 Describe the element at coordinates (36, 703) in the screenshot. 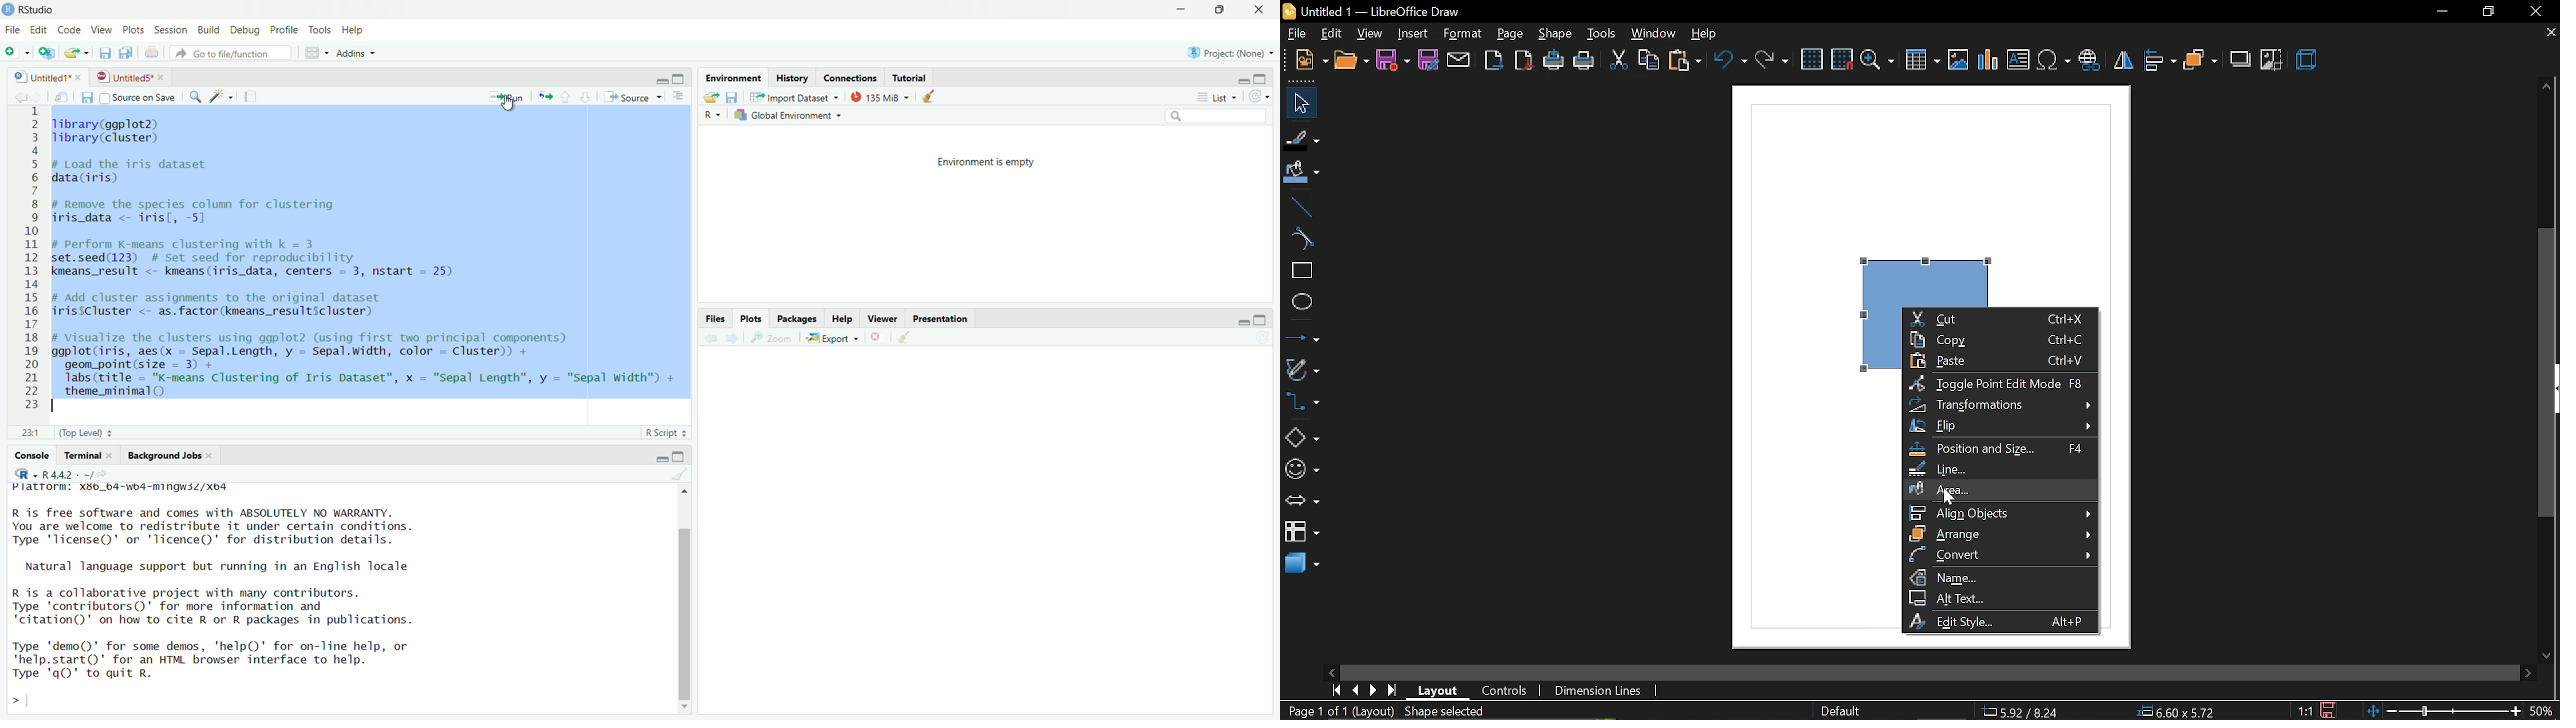

I see `typing cursor` at that location.